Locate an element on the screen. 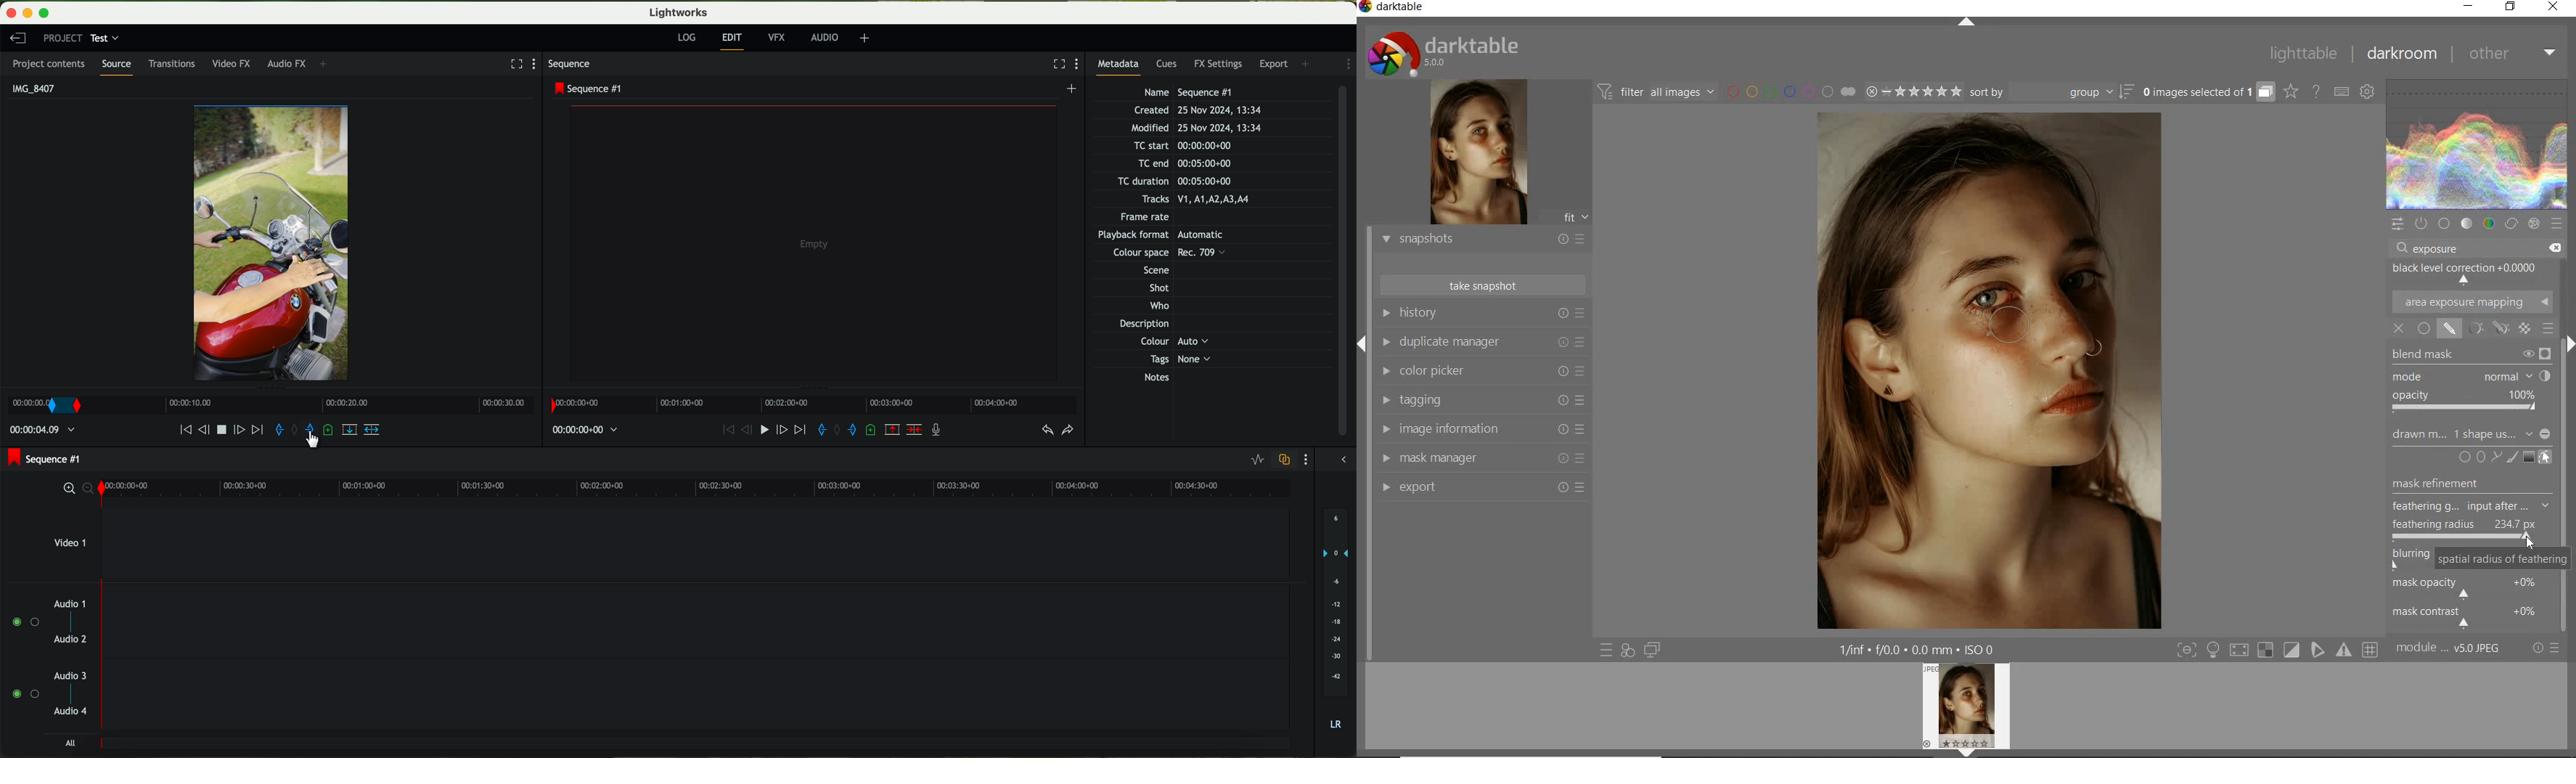 The image size is (2576, 784). TC duration is located at coordinates (1169, 183).